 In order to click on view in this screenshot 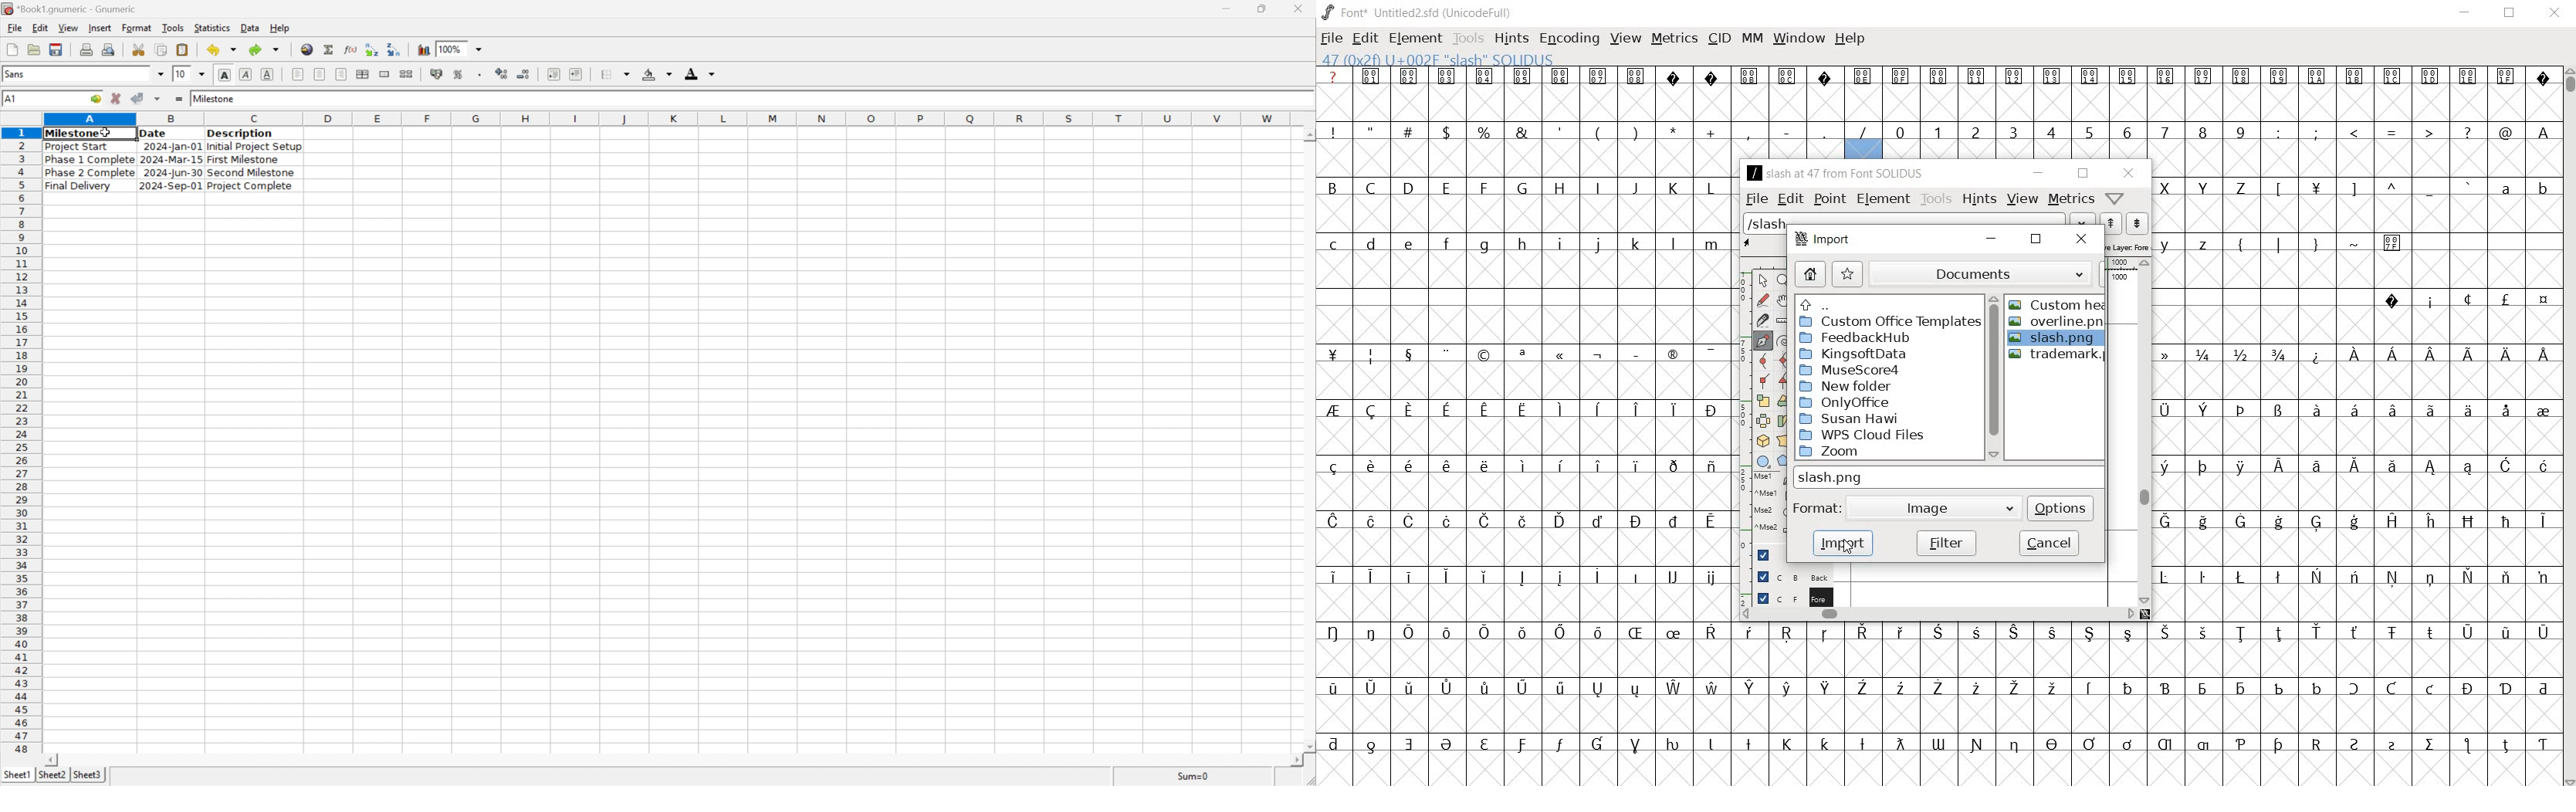, I will do `click(67, 28)`.